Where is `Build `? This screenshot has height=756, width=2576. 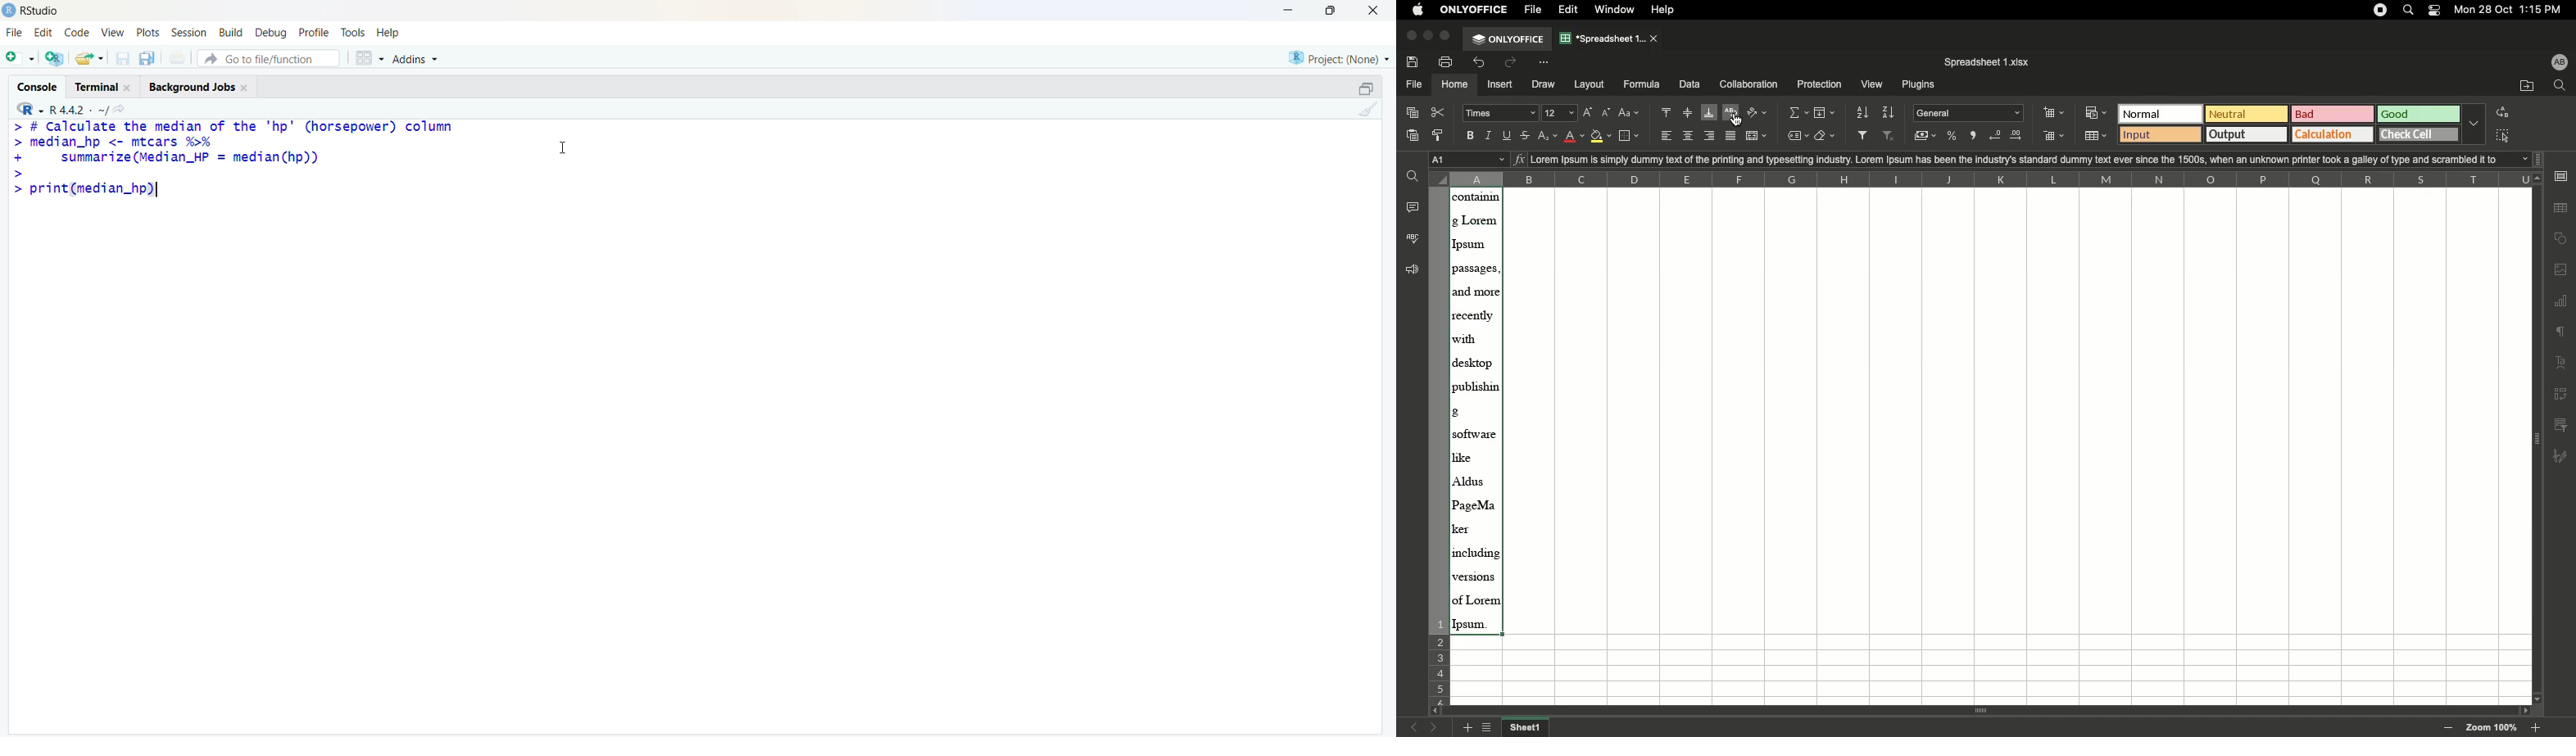 Build  is located at coordinates (233, 33).